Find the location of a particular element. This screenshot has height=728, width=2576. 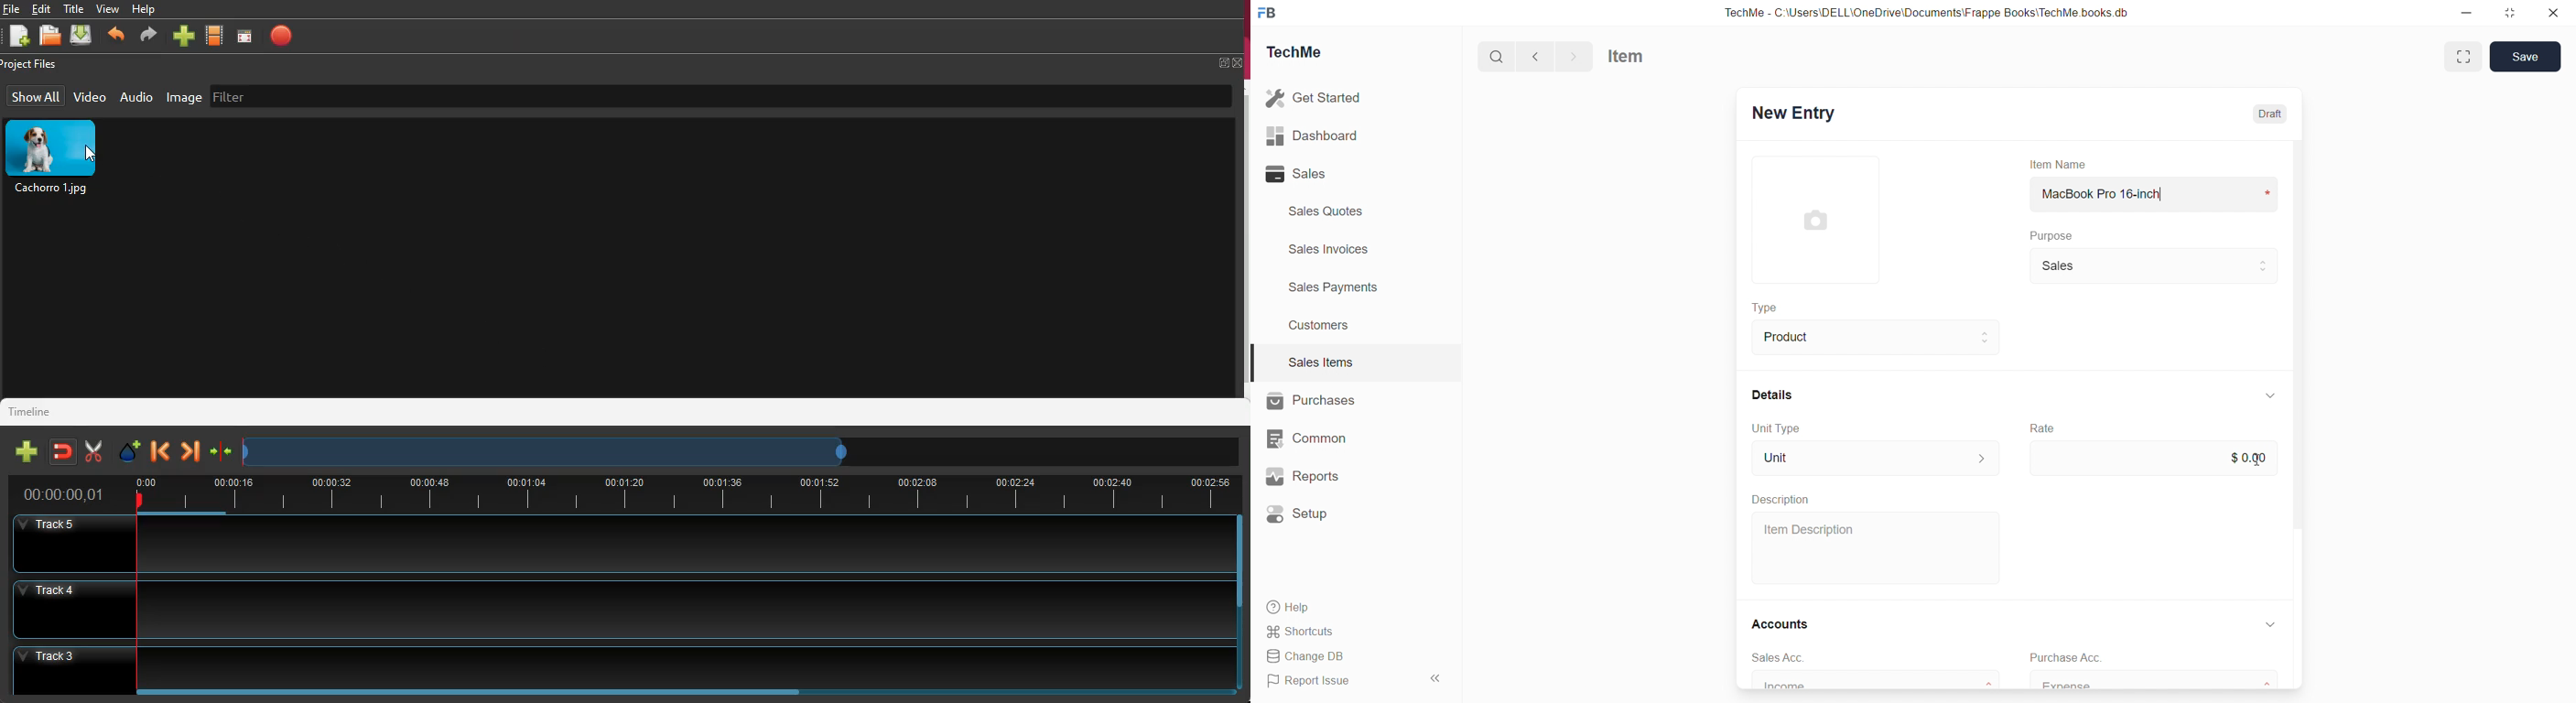

image is located at coordinates (184, 99).